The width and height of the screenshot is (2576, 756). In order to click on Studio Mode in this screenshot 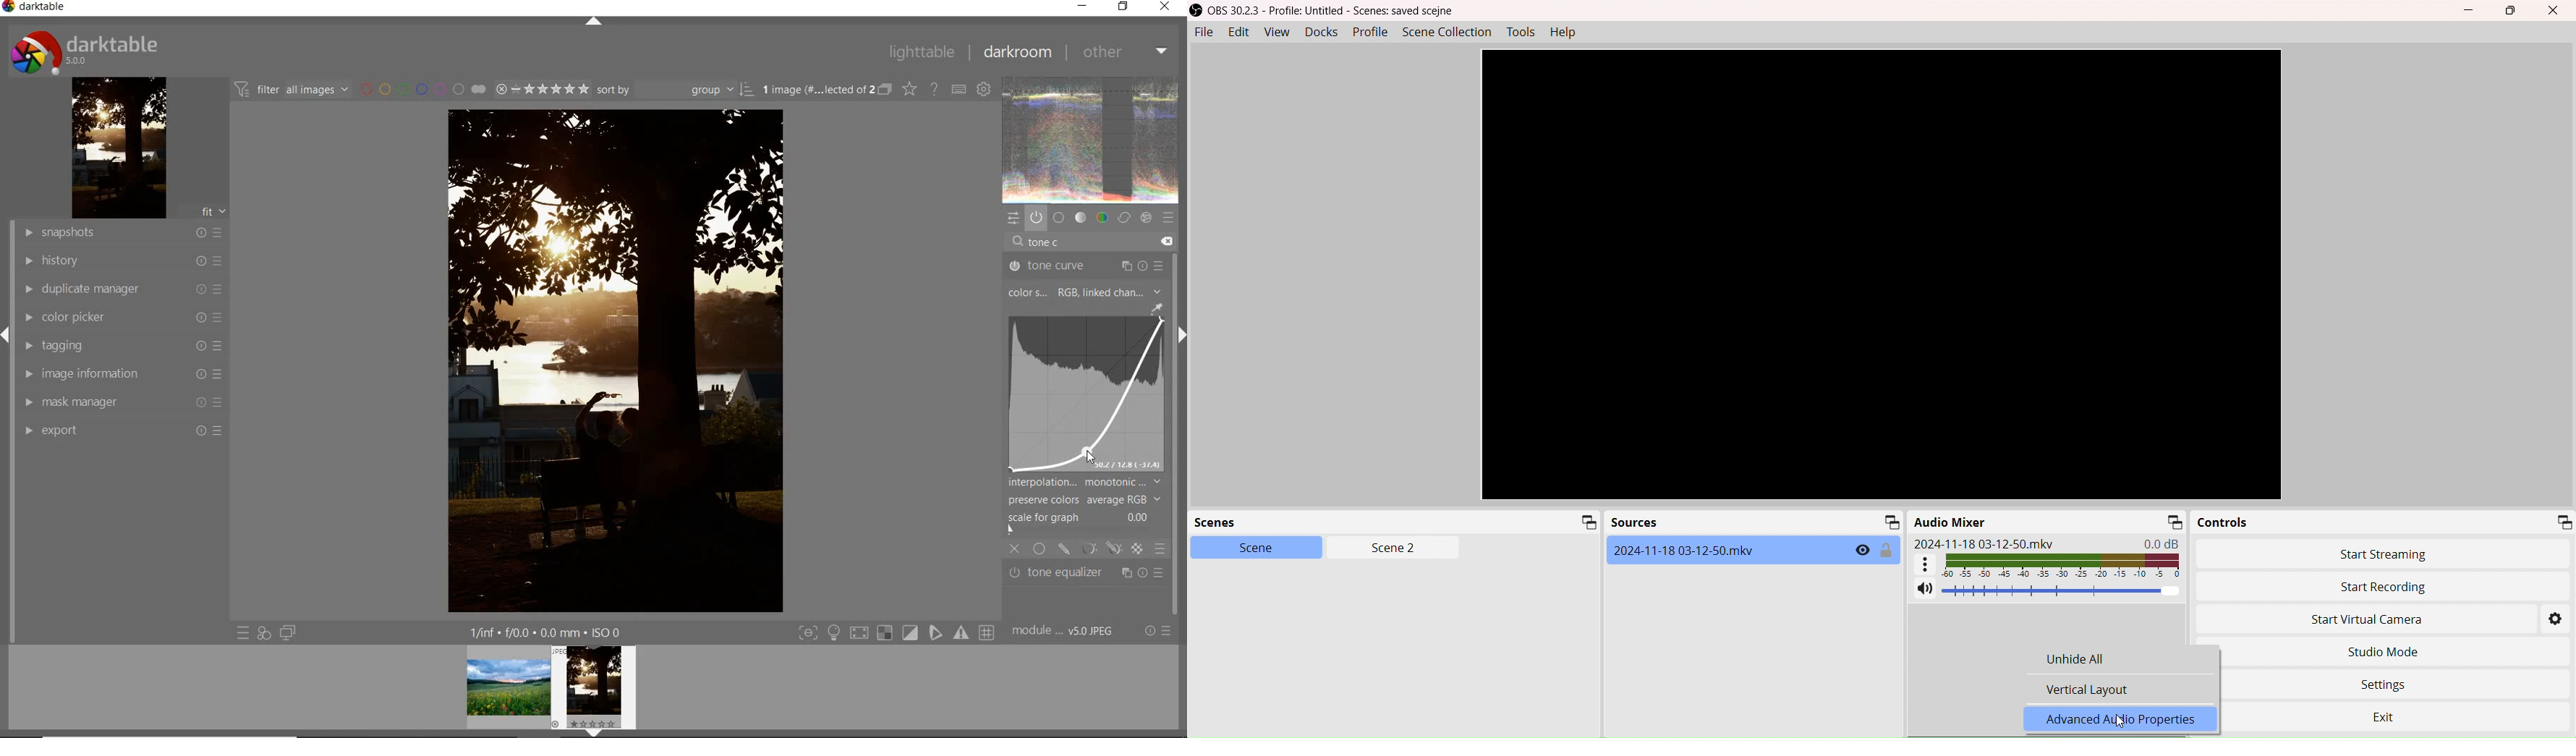, I will do `click(2382, 652)`.